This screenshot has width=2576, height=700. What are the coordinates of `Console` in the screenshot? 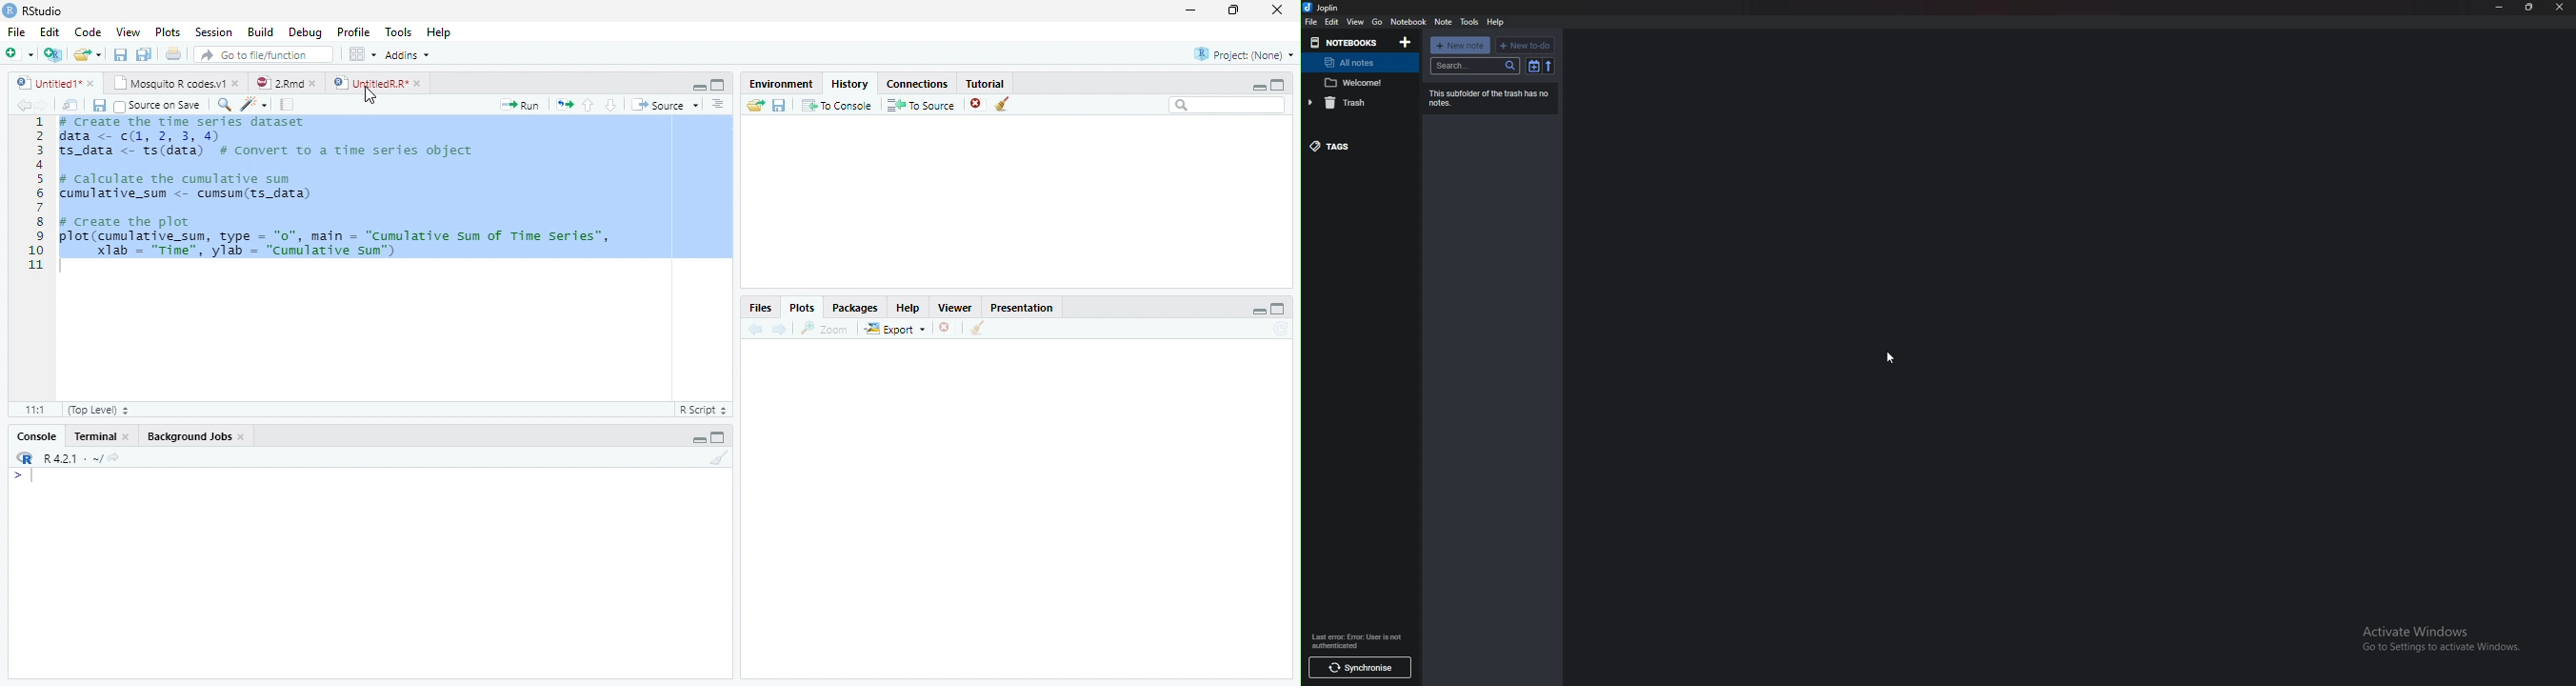 It's located at (36, 434).